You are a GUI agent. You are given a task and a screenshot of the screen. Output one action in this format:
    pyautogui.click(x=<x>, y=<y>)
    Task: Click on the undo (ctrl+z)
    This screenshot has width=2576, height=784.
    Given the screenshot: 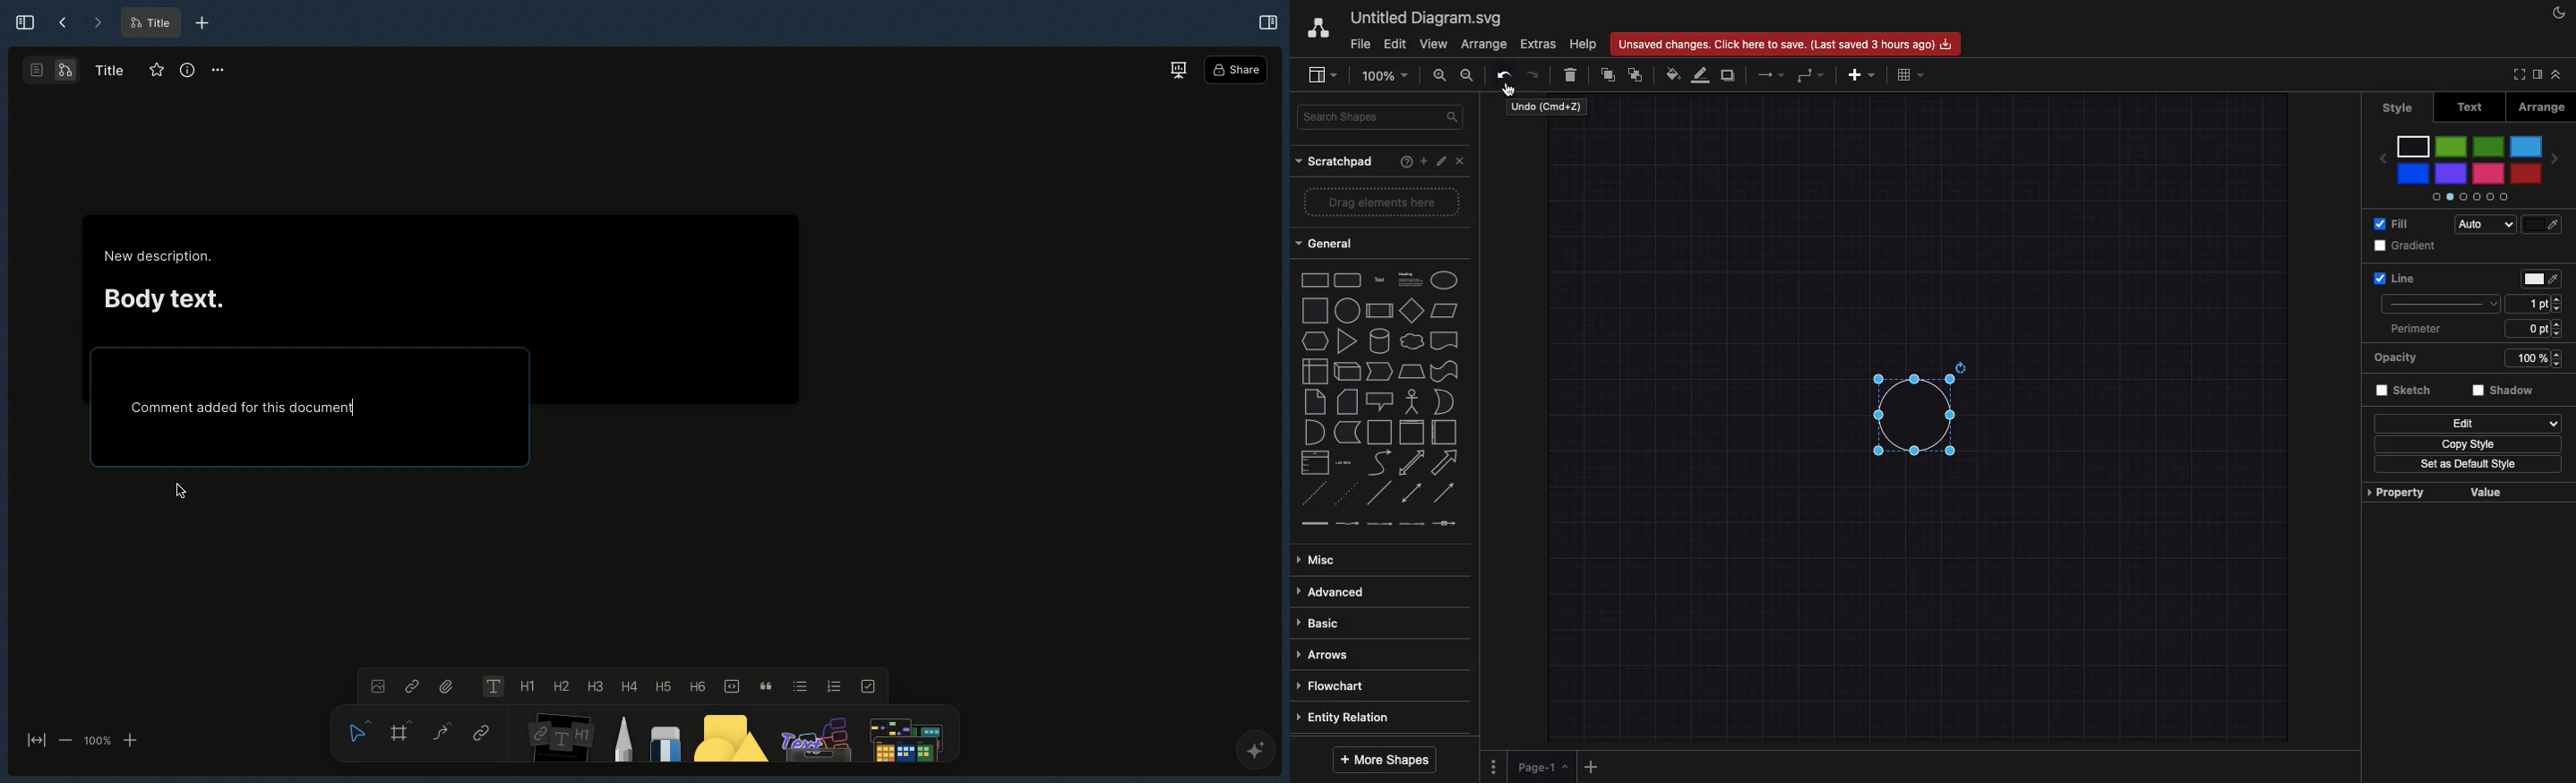 What is the action you would take?
    pyautogui.click(x=1547, y=108)
    